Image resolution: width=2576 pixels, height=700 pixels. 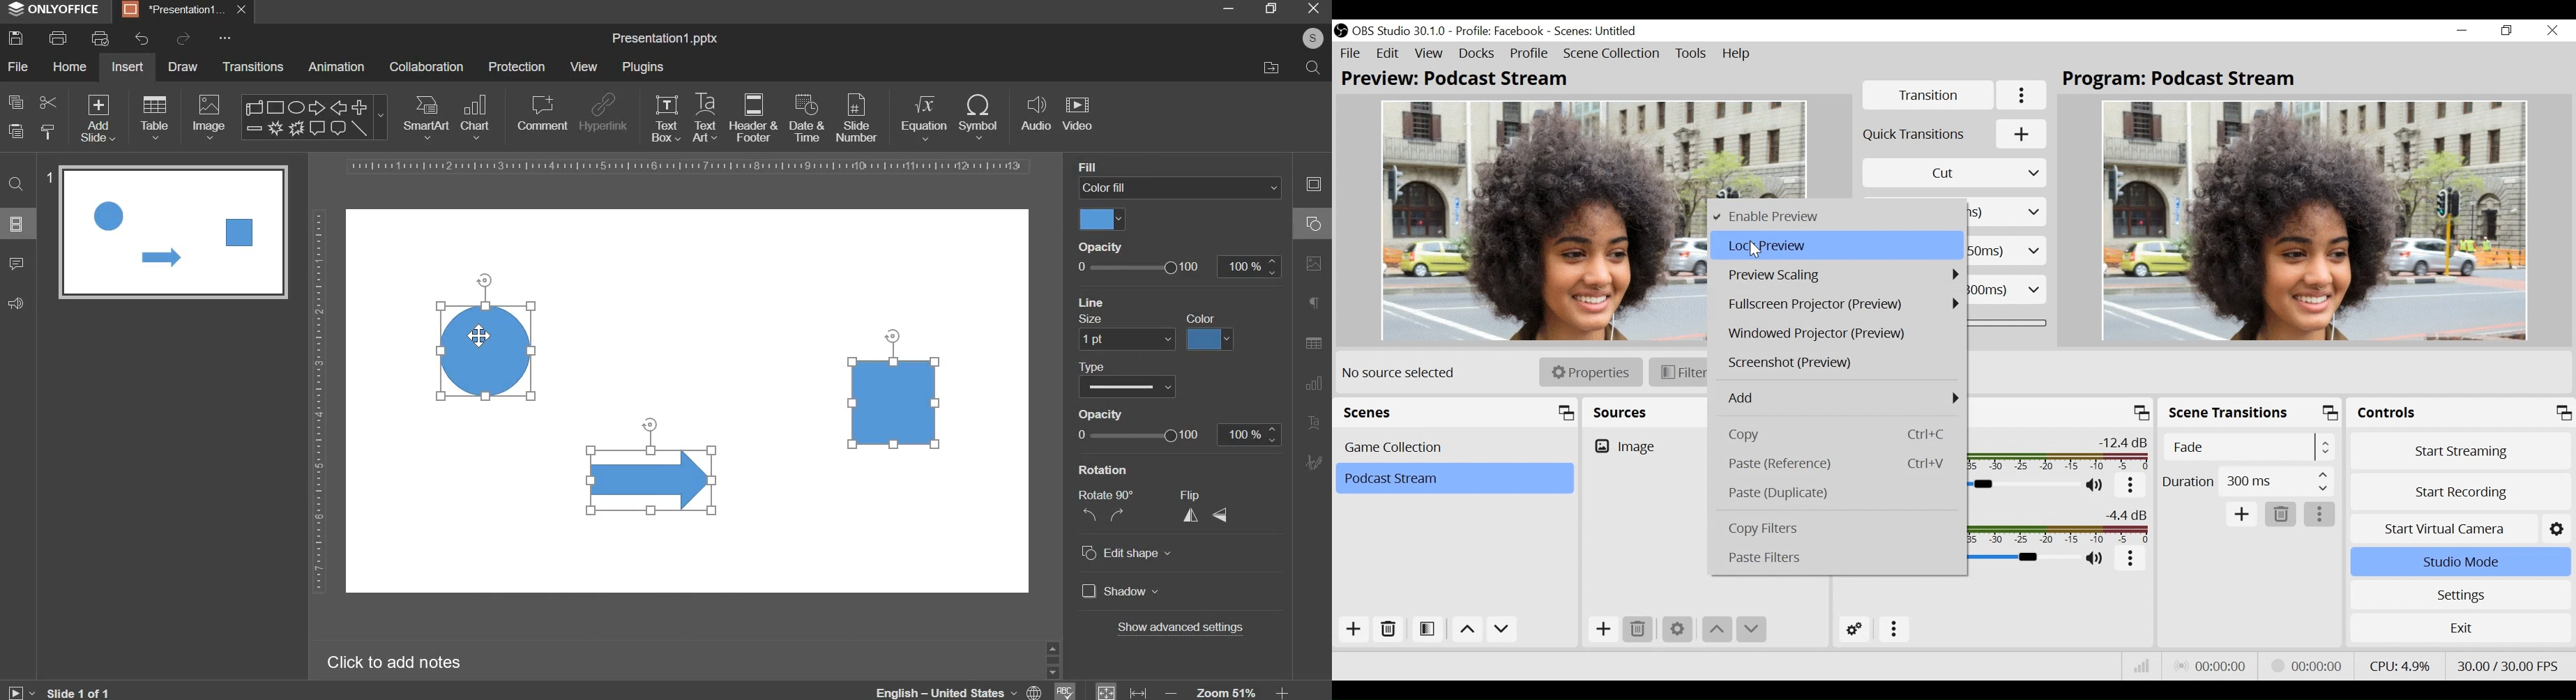 What do you see at coordinates (1175, 434) in the screenshot?
I see `opacity` at bounding box center [1175, 434].